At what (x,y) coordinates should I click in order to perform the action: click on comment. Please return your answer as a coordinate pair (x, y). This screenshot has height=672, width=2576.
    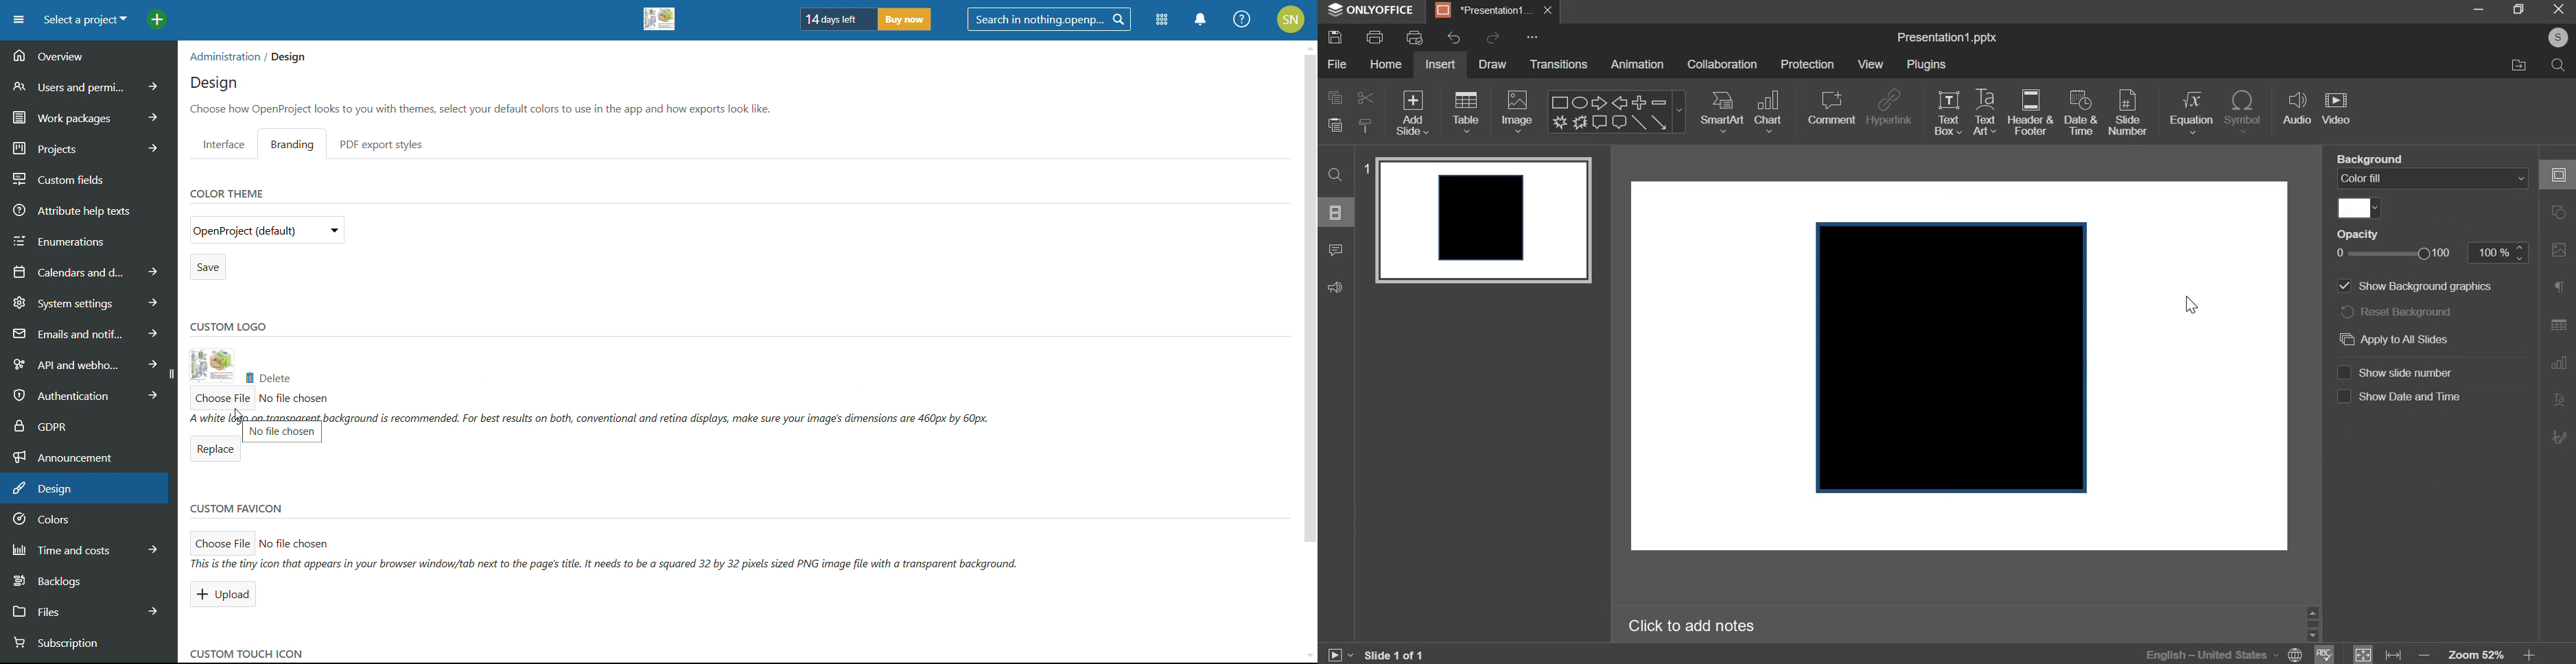
    Looking at the image, I should click on (1334, 251).